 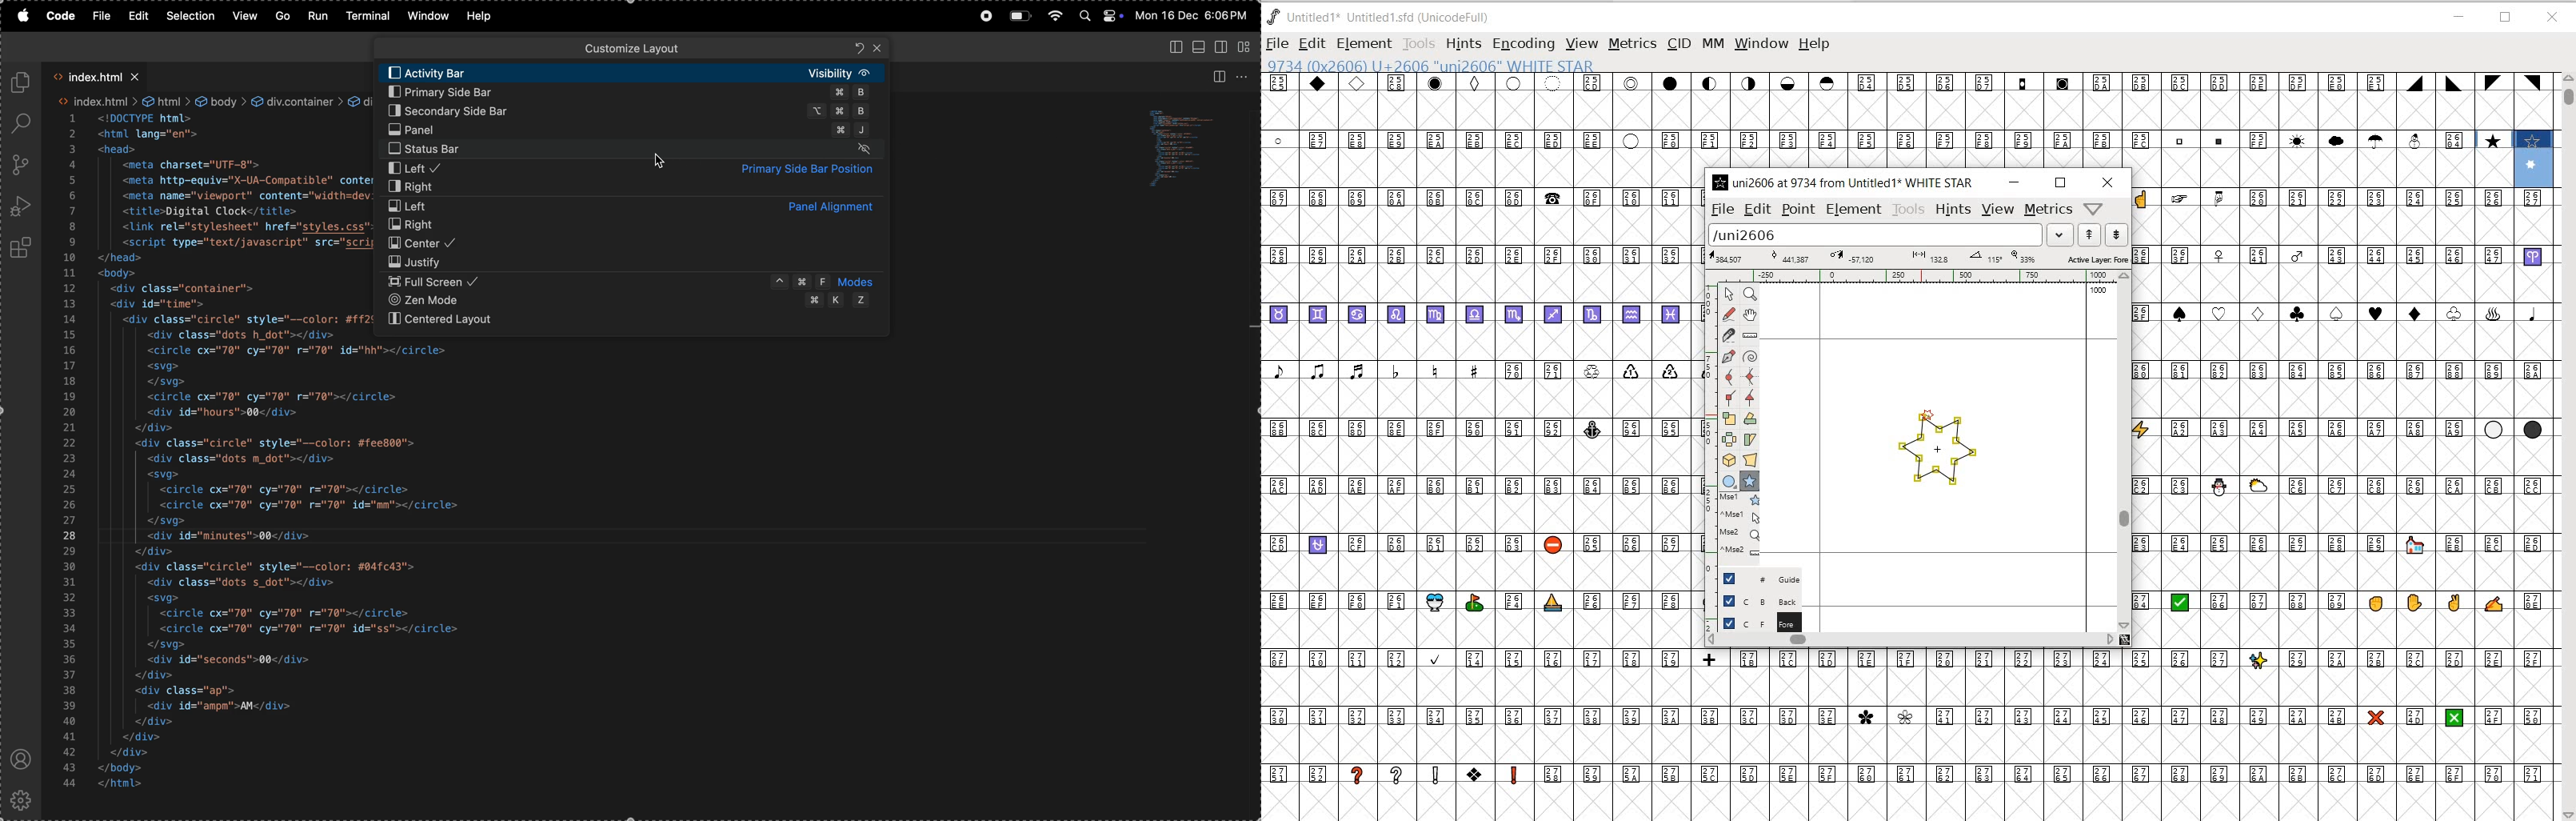 I want to click on VIEW, so click(x=1580, y=45).